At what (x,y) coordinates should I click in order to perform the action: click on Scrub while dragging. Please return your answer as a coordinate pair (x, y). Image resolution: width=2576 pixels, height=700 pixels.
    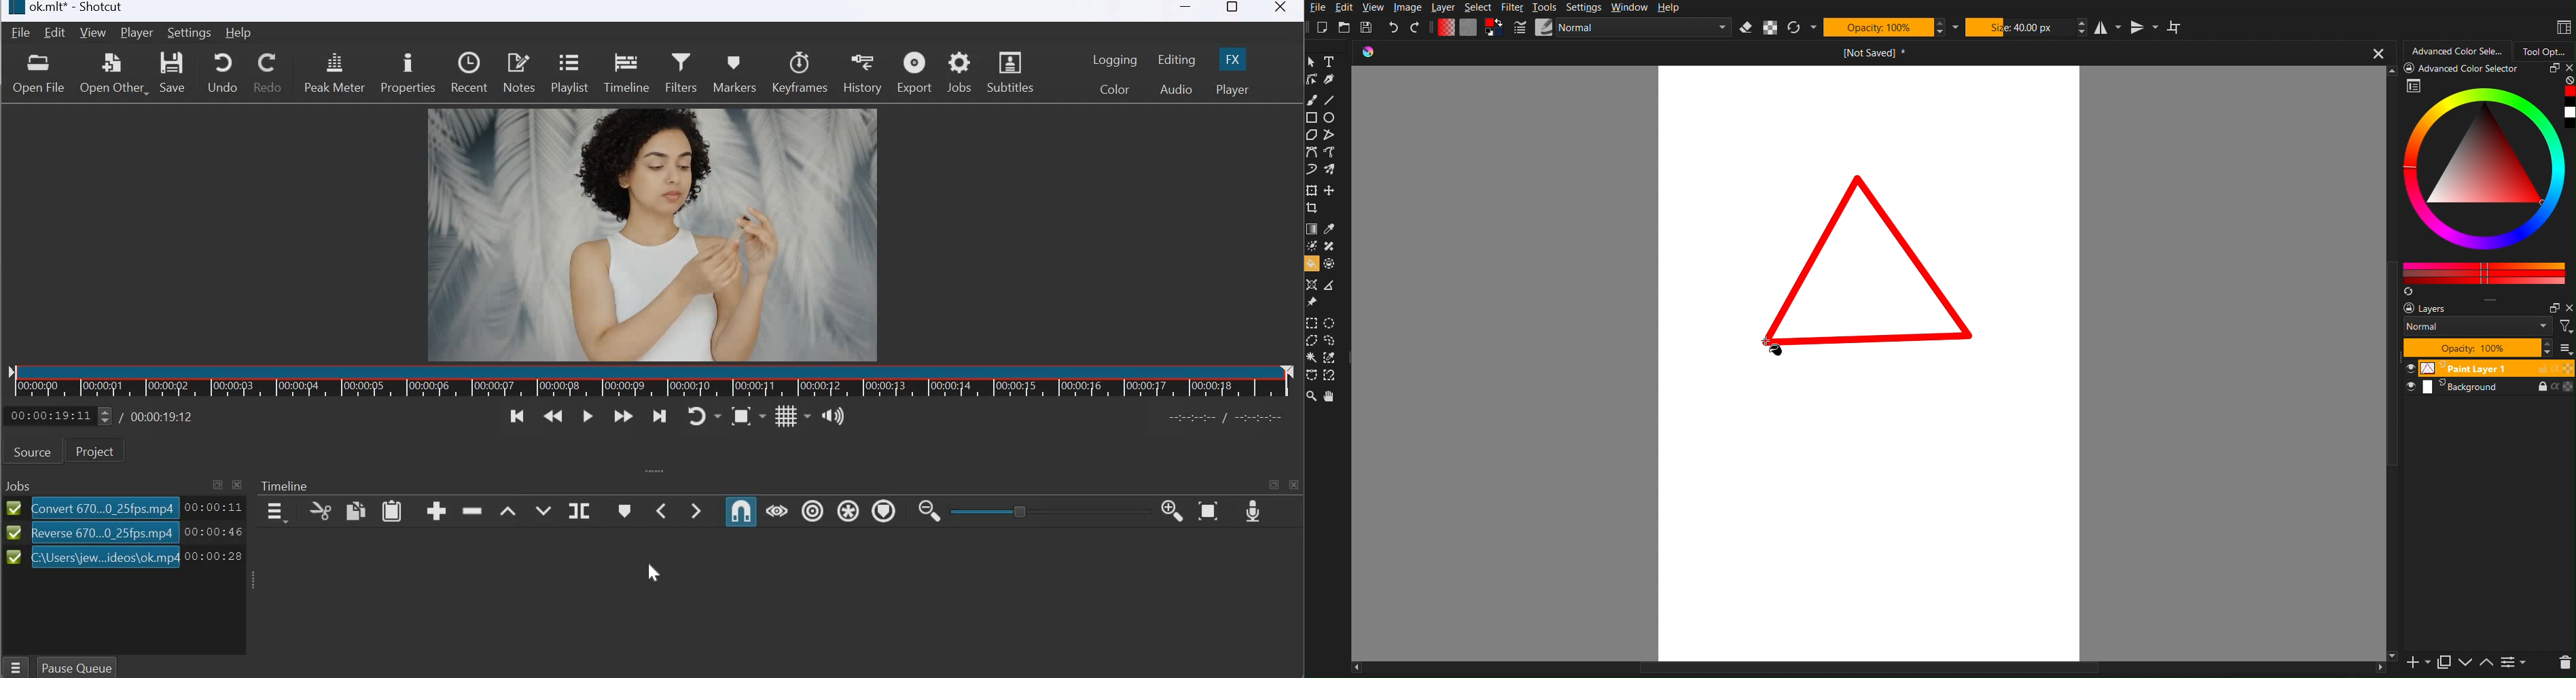
    Looking at the image, I should click on (777, 510).